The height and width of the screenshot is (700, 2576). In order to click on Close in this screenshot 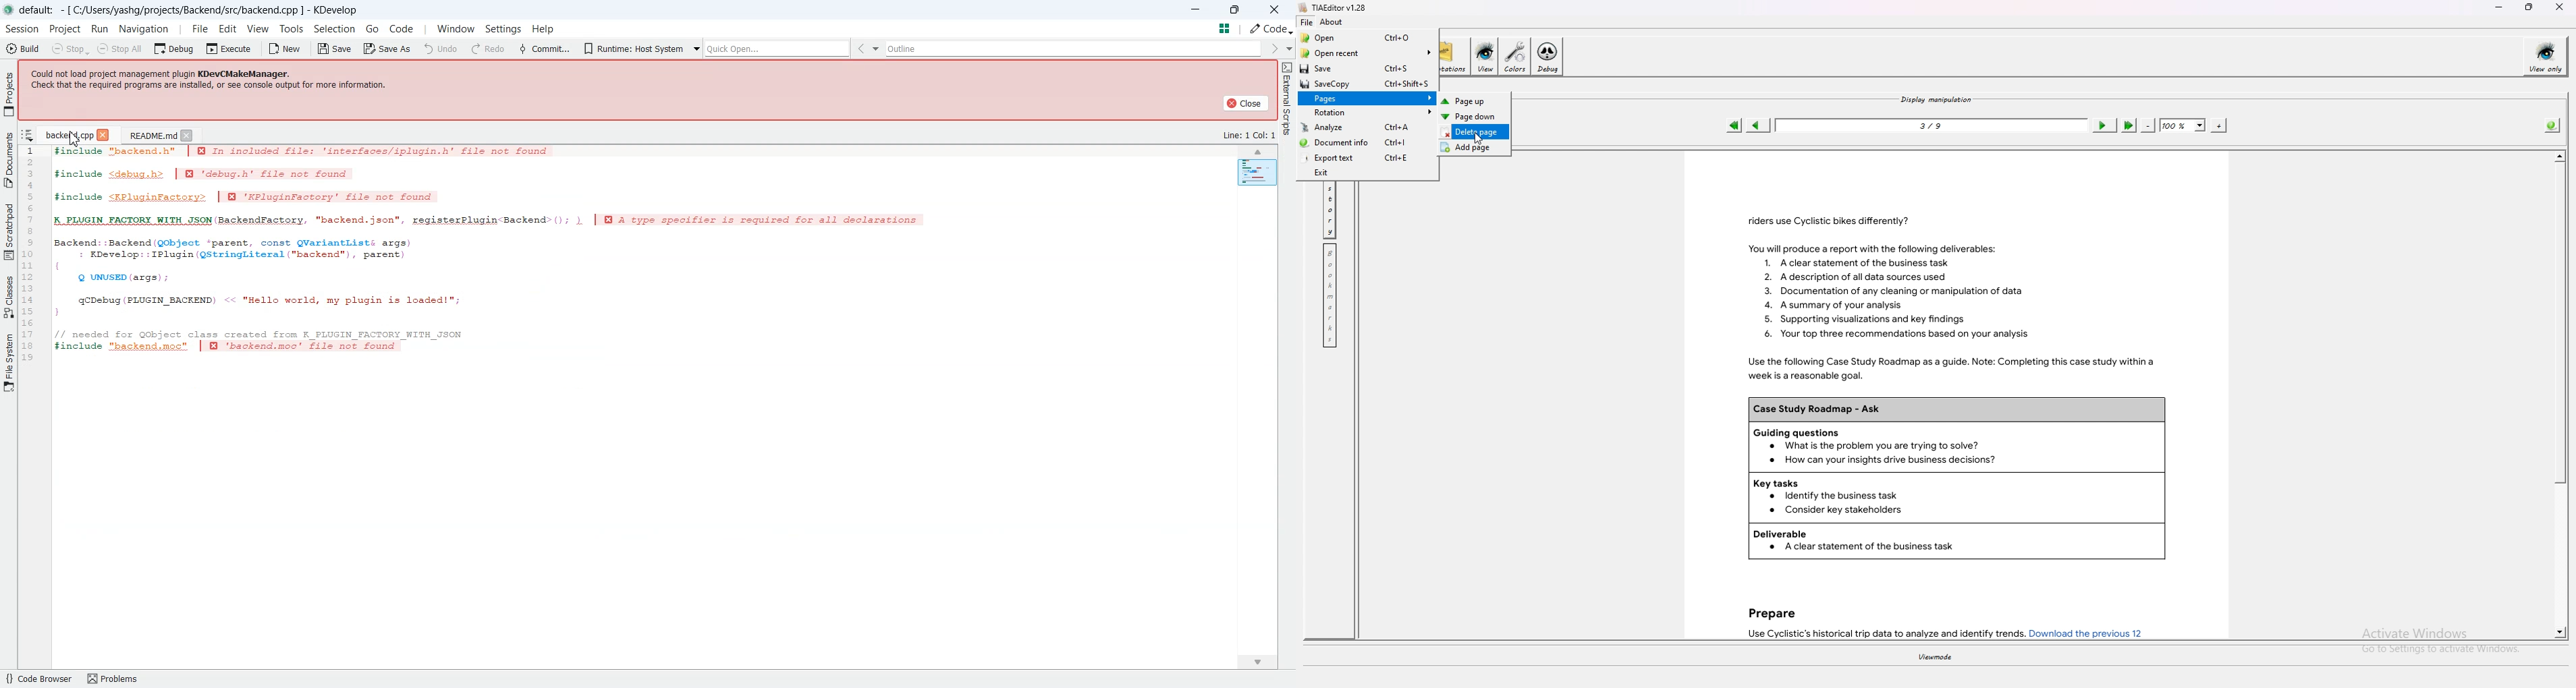, I will do `click(1274, 9)`.